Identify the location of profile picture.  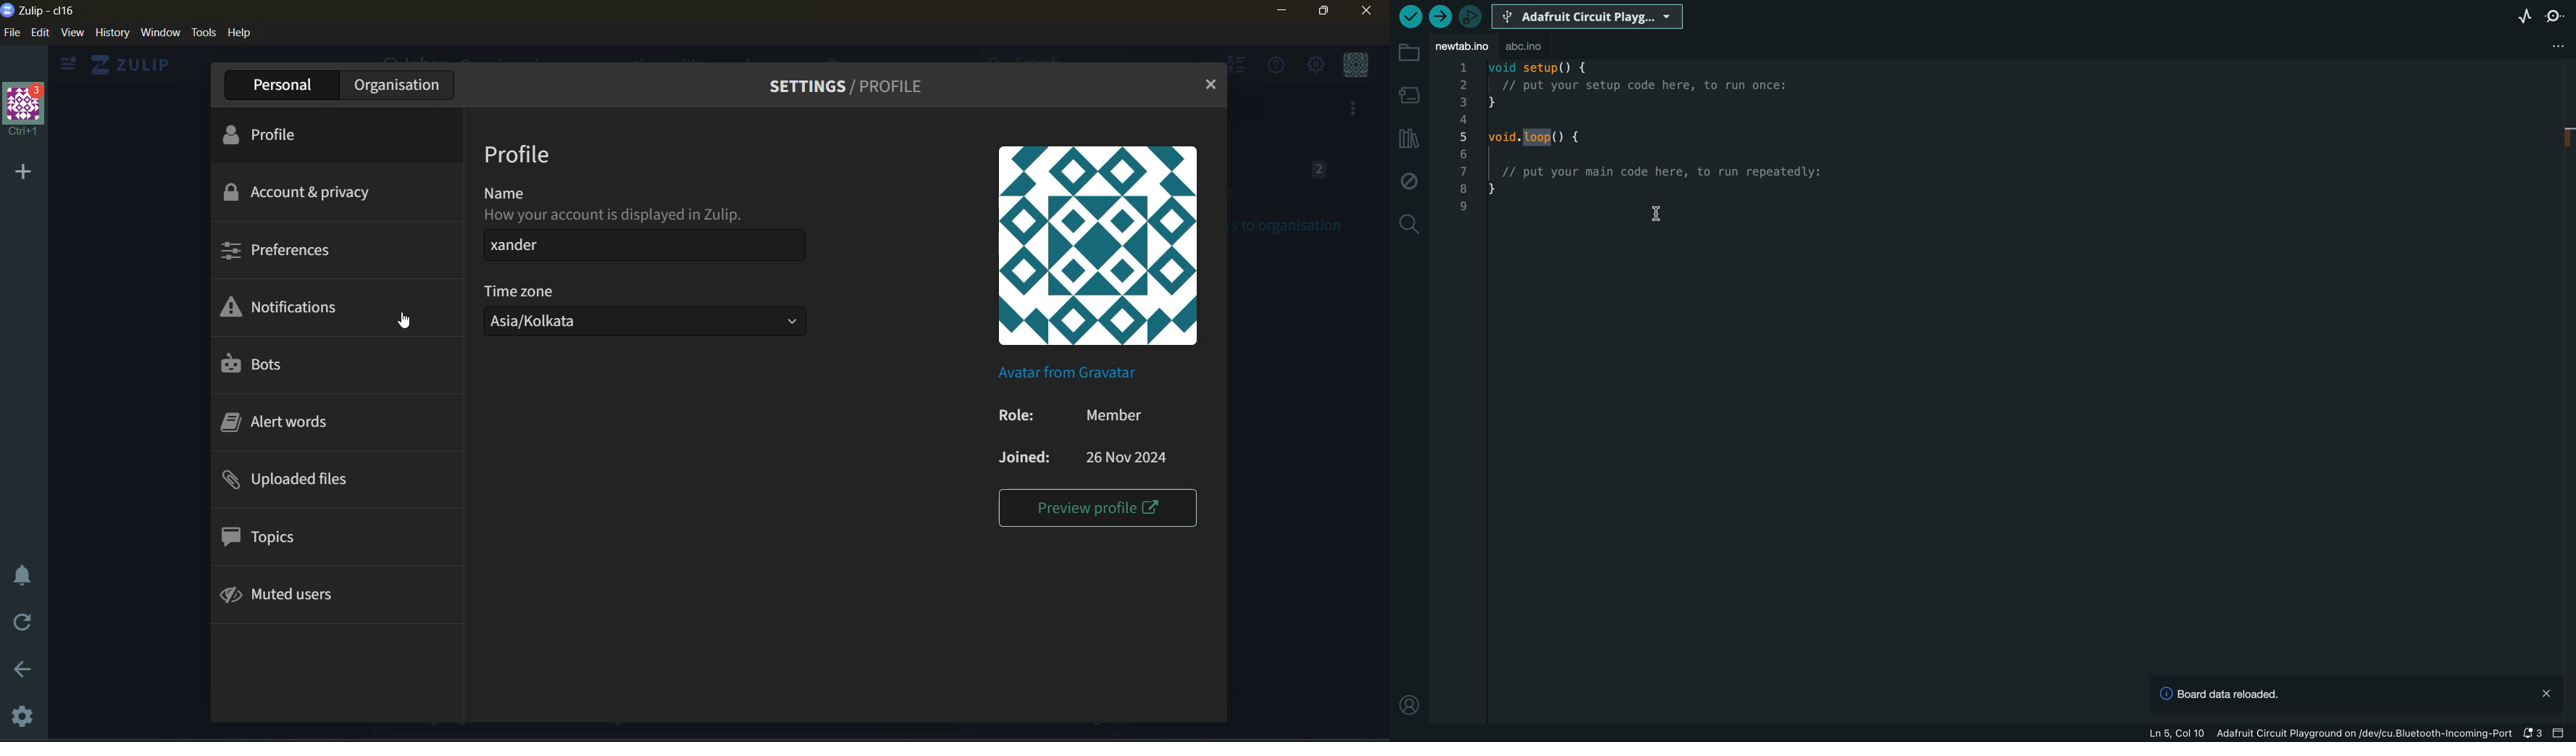
(1101, 246).